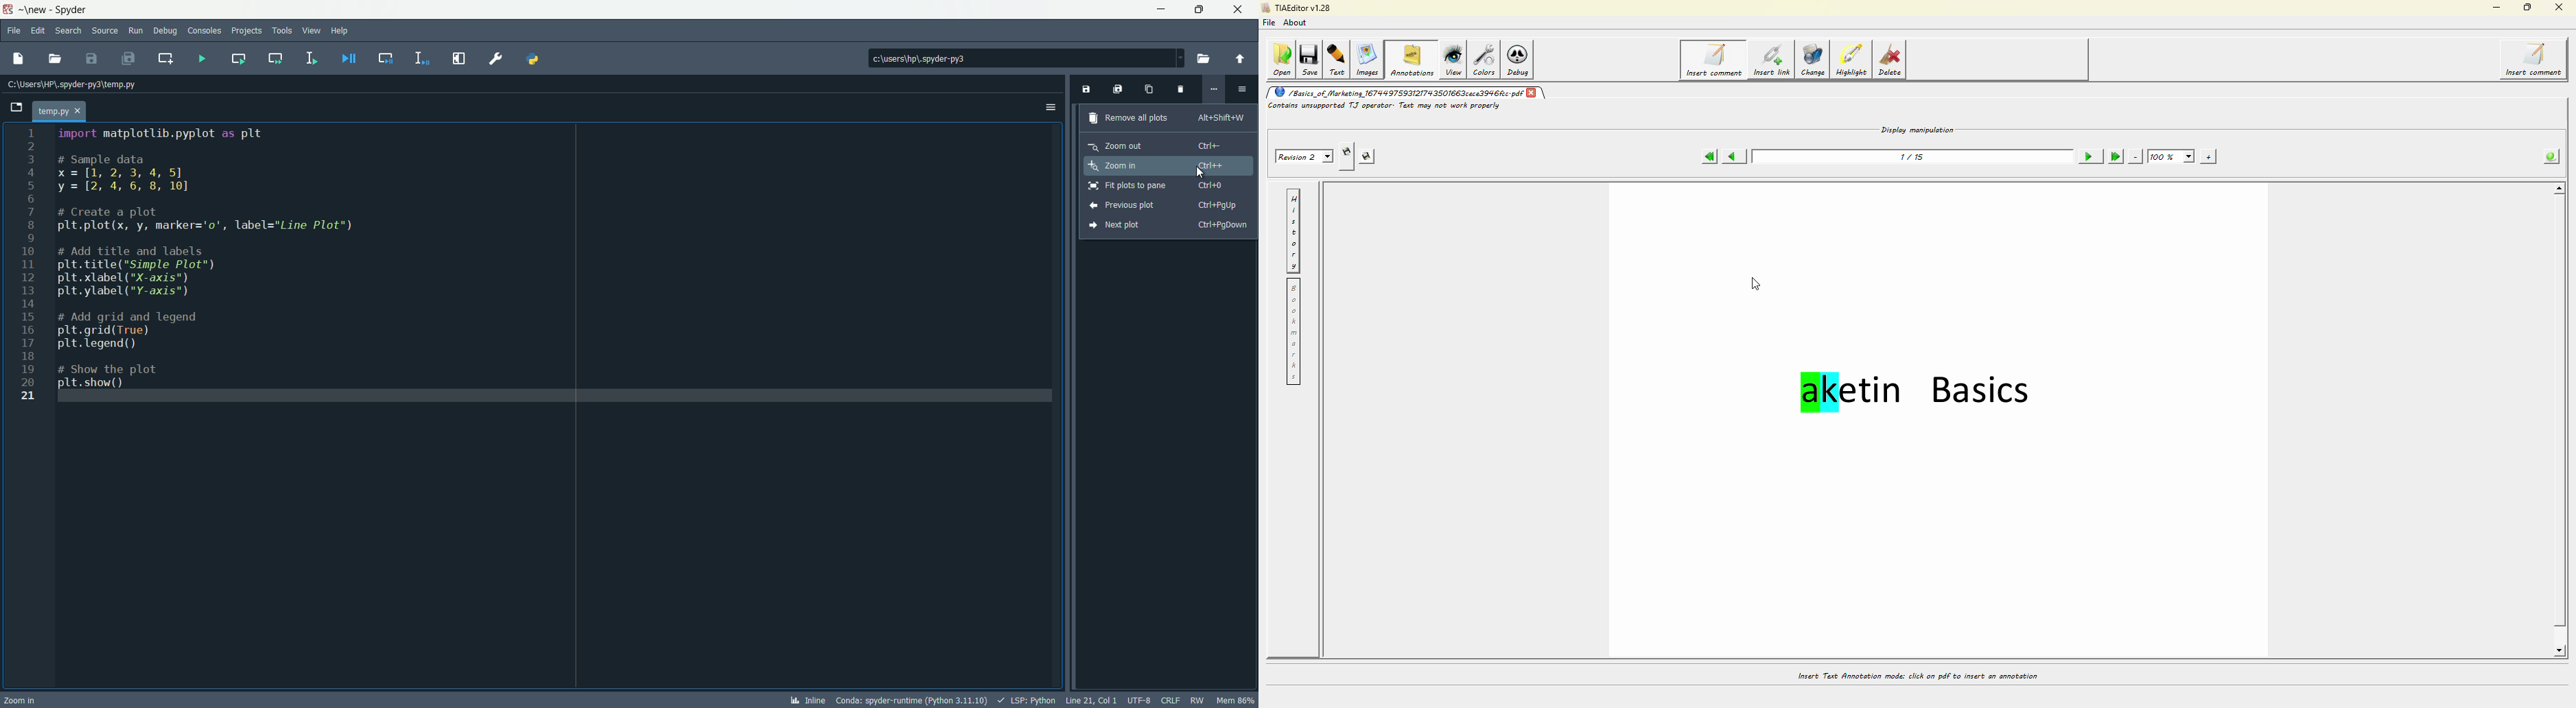  What do you see at coordinates (1167, 226) in the screenshot?
I see `next plot` at bounding box center [1167, 226].